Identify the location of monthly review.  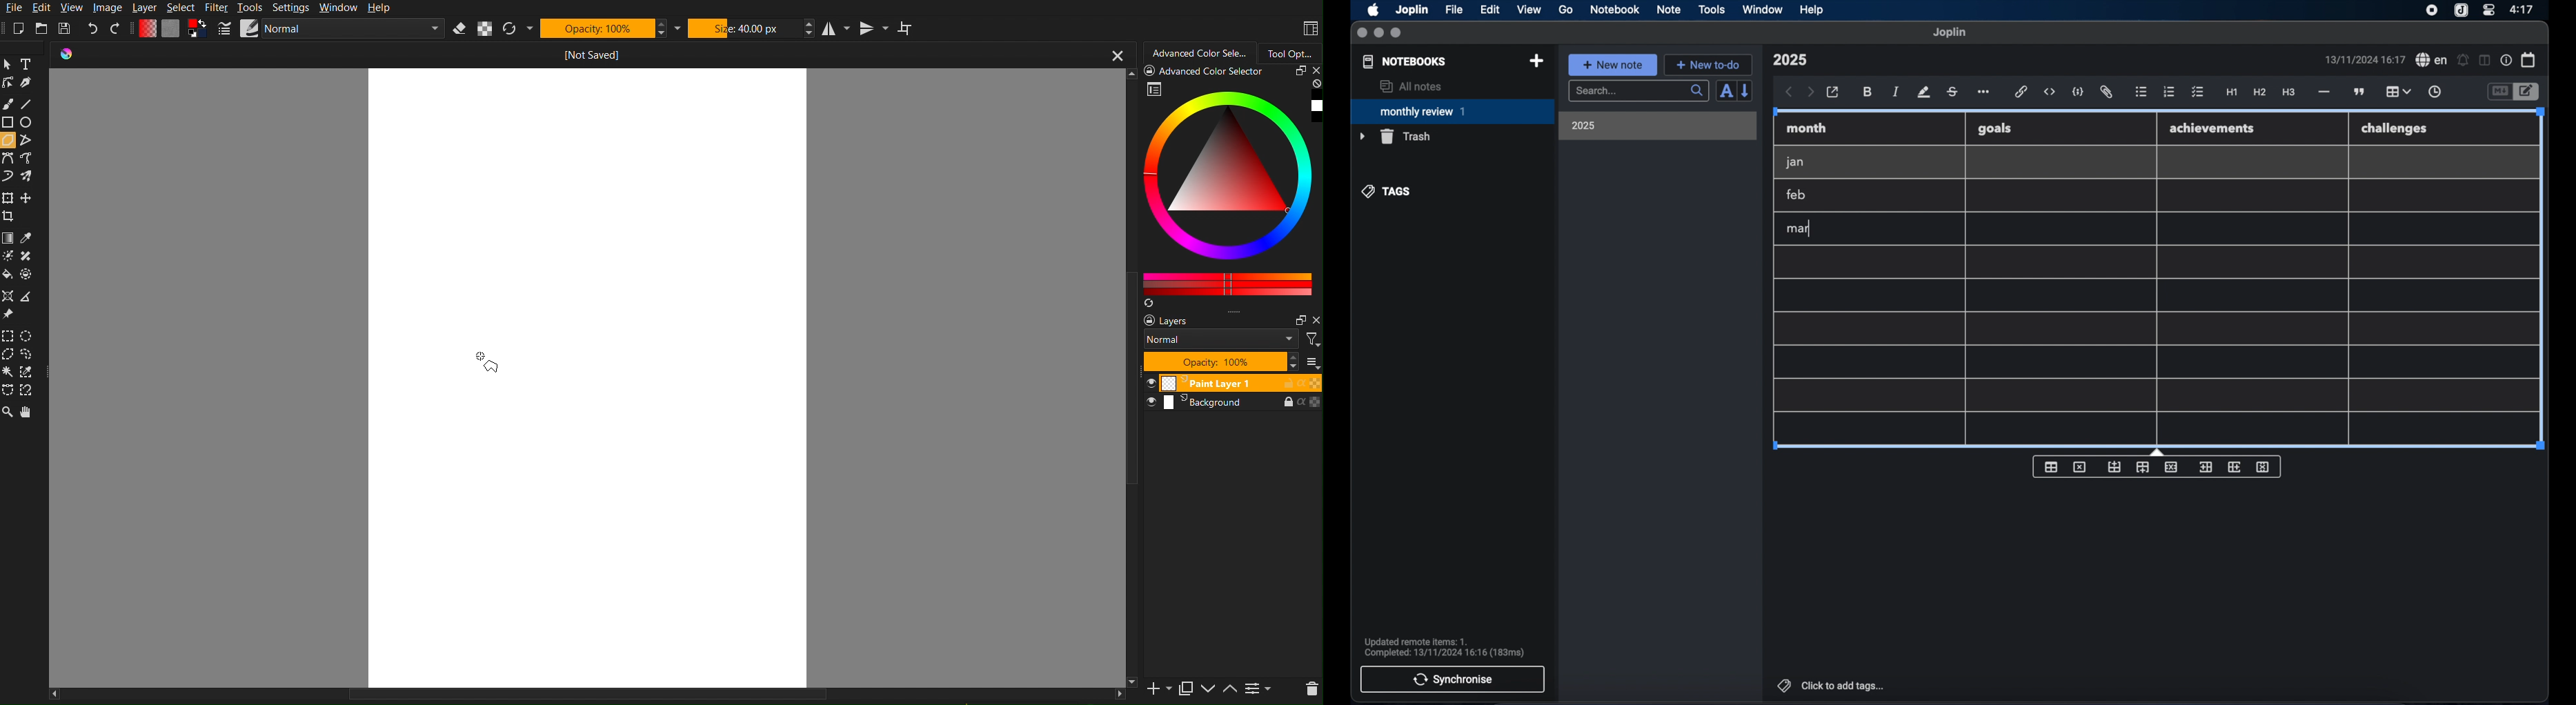
(1452, 110).